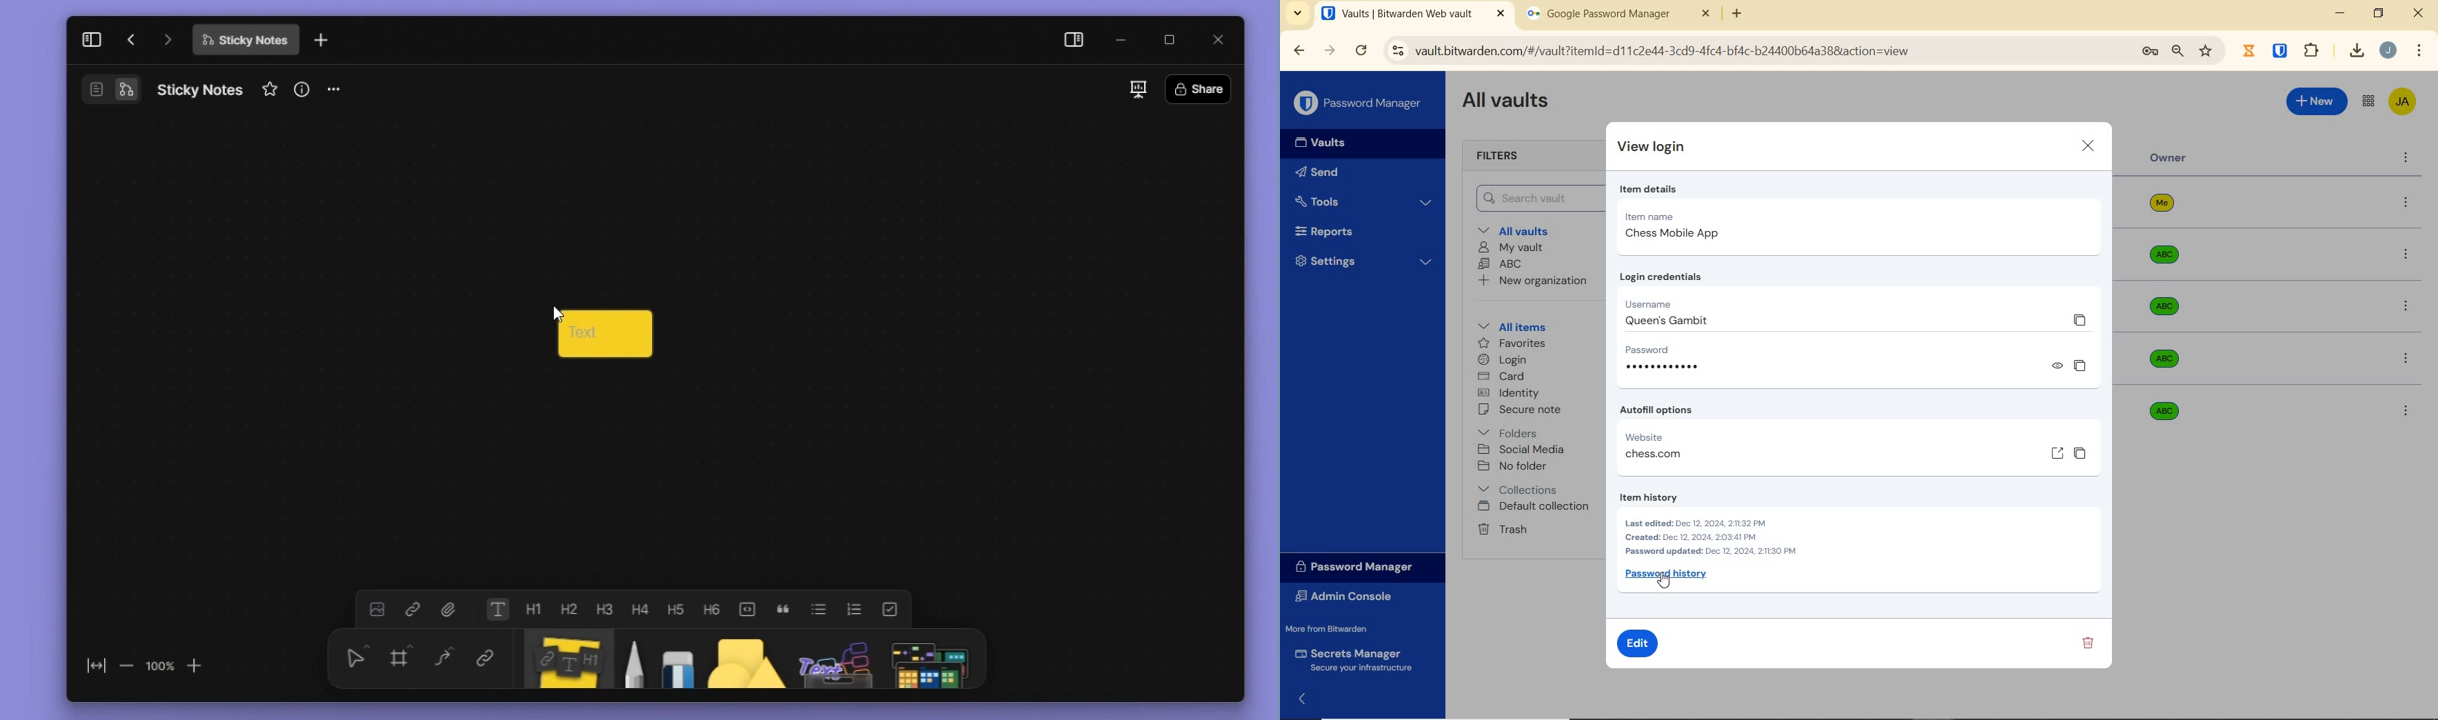  Describe the element at coordinates (679, 659) in the screenshot. I see `eraser` at that location.